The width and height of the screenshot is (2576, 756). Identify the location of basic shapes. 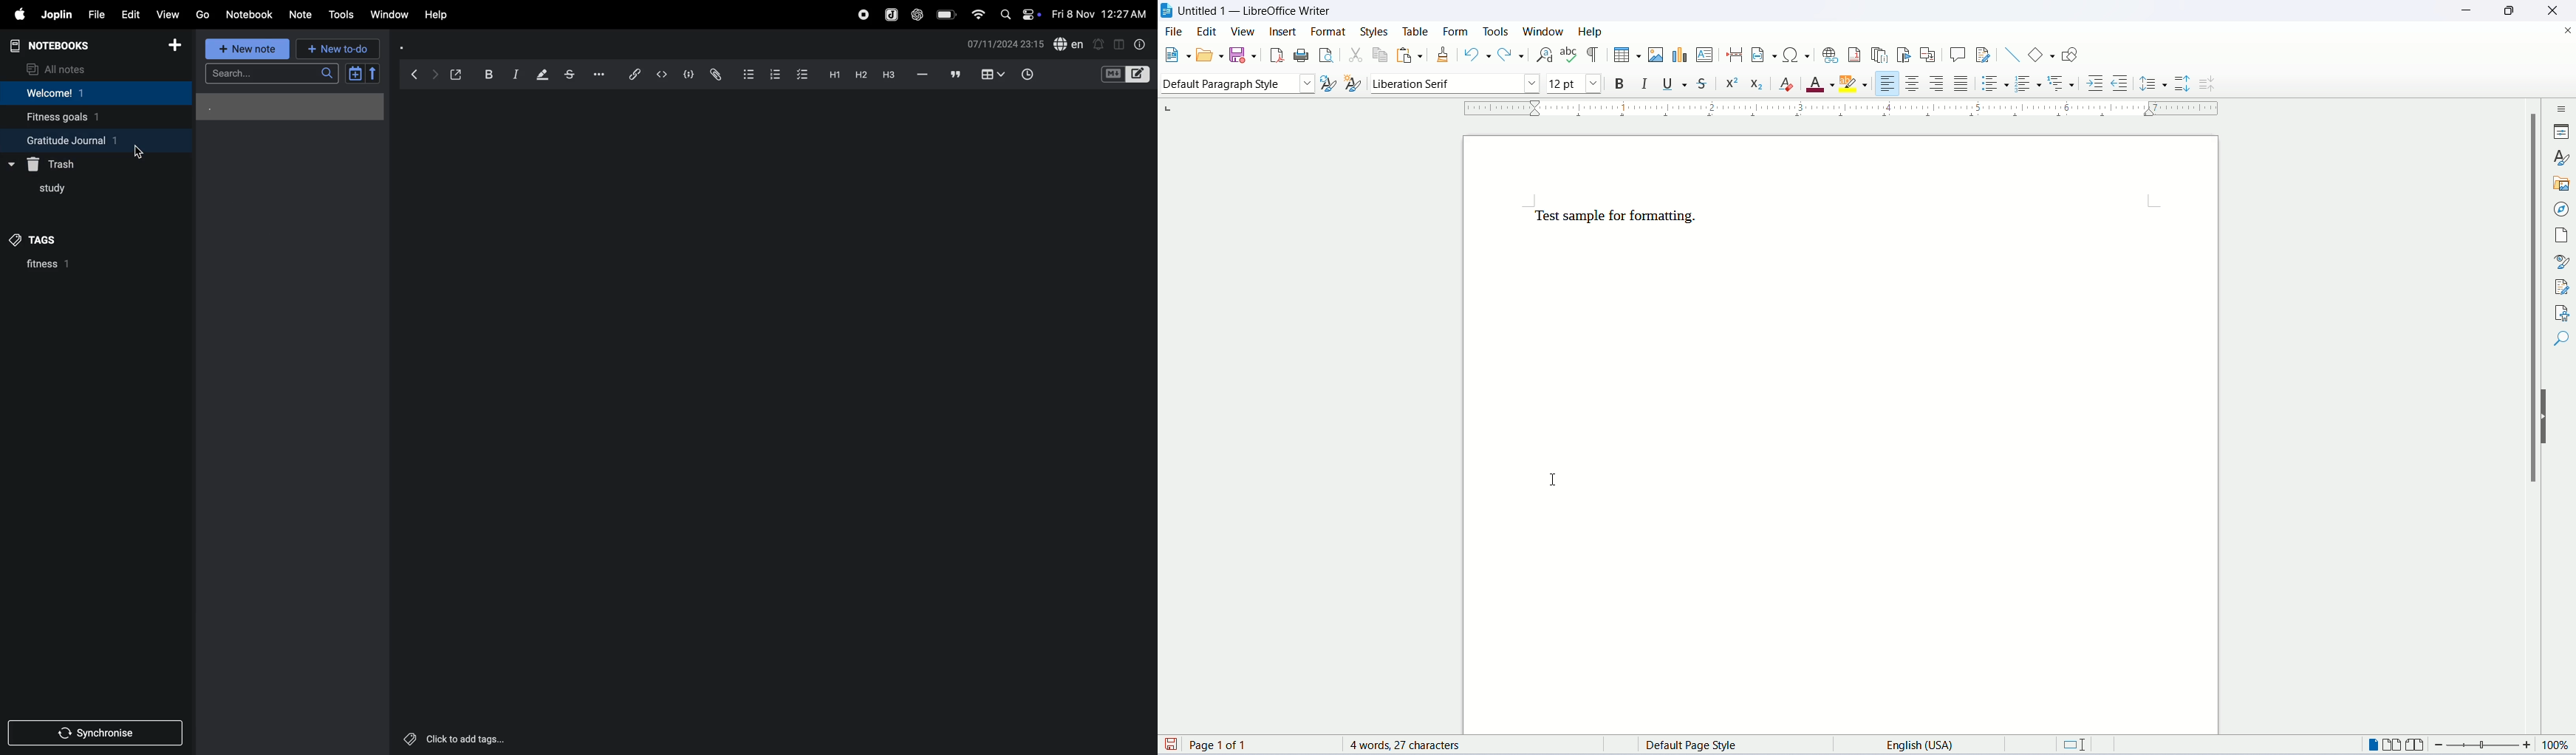
(2038, 54).